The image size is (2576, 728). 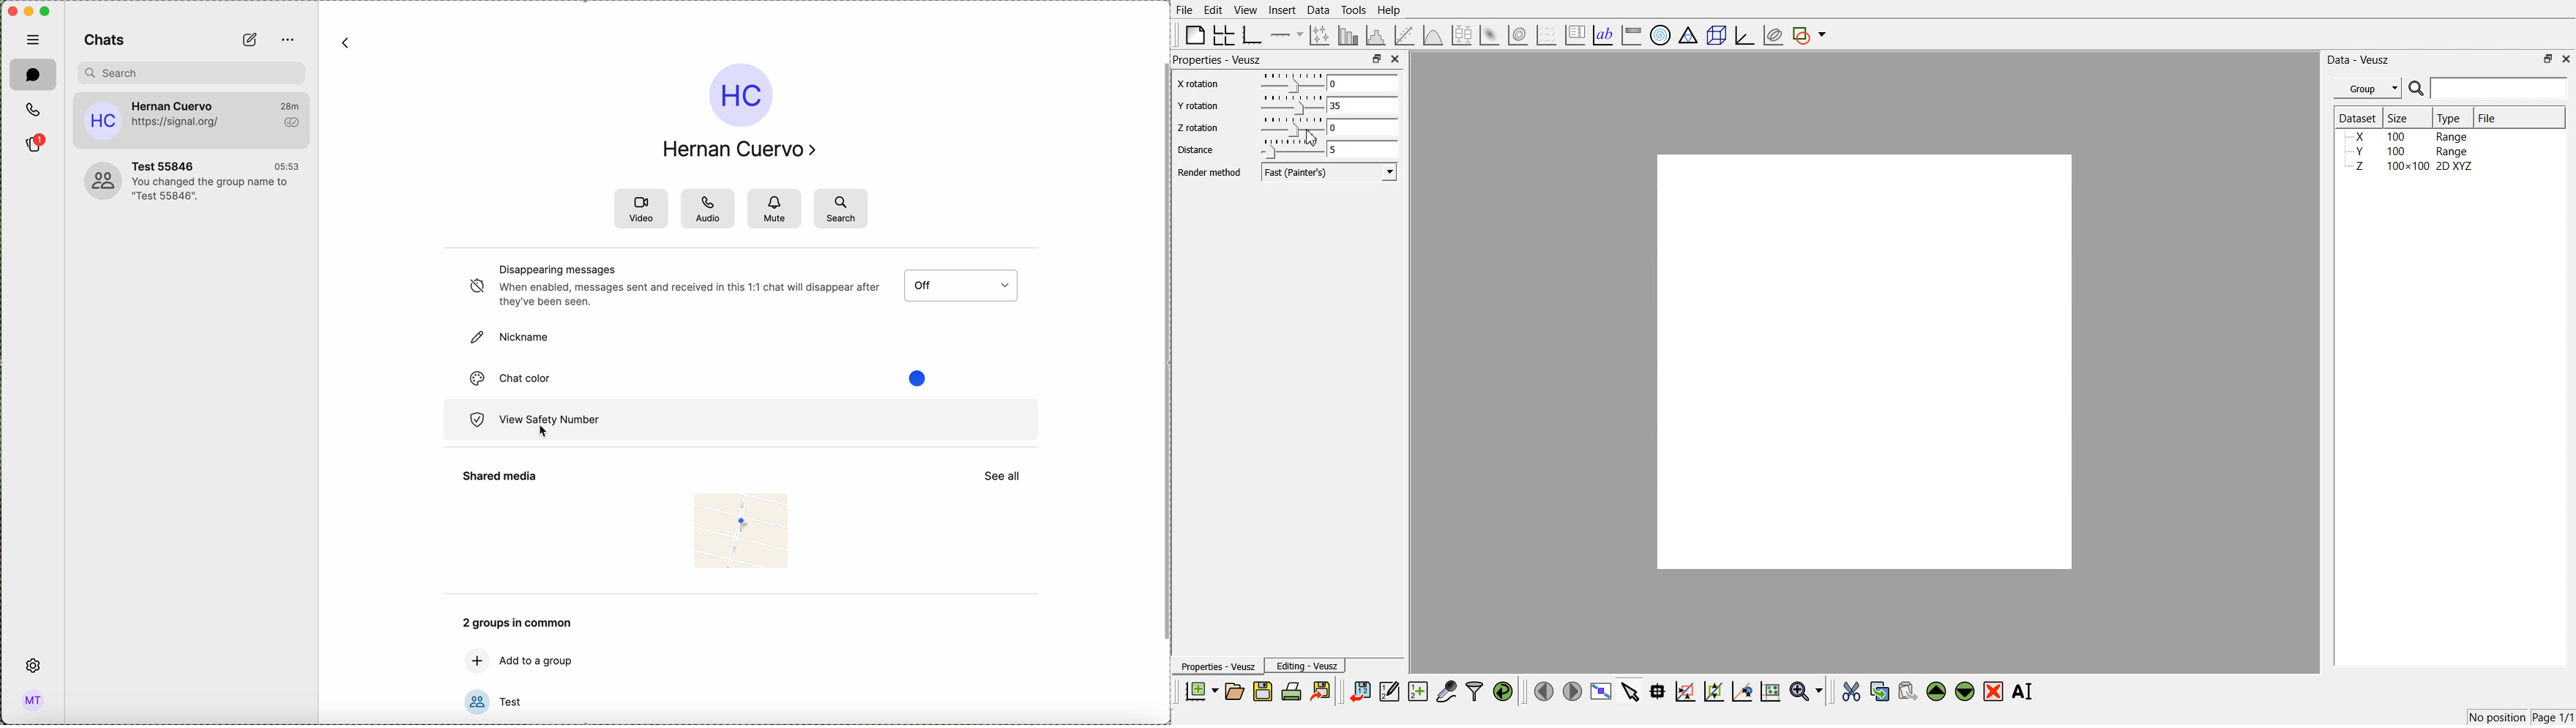 What do you see at coordinates (1489, 35) in the screenshot?
I see `3D Surface` at bounding box center [1489, 35].